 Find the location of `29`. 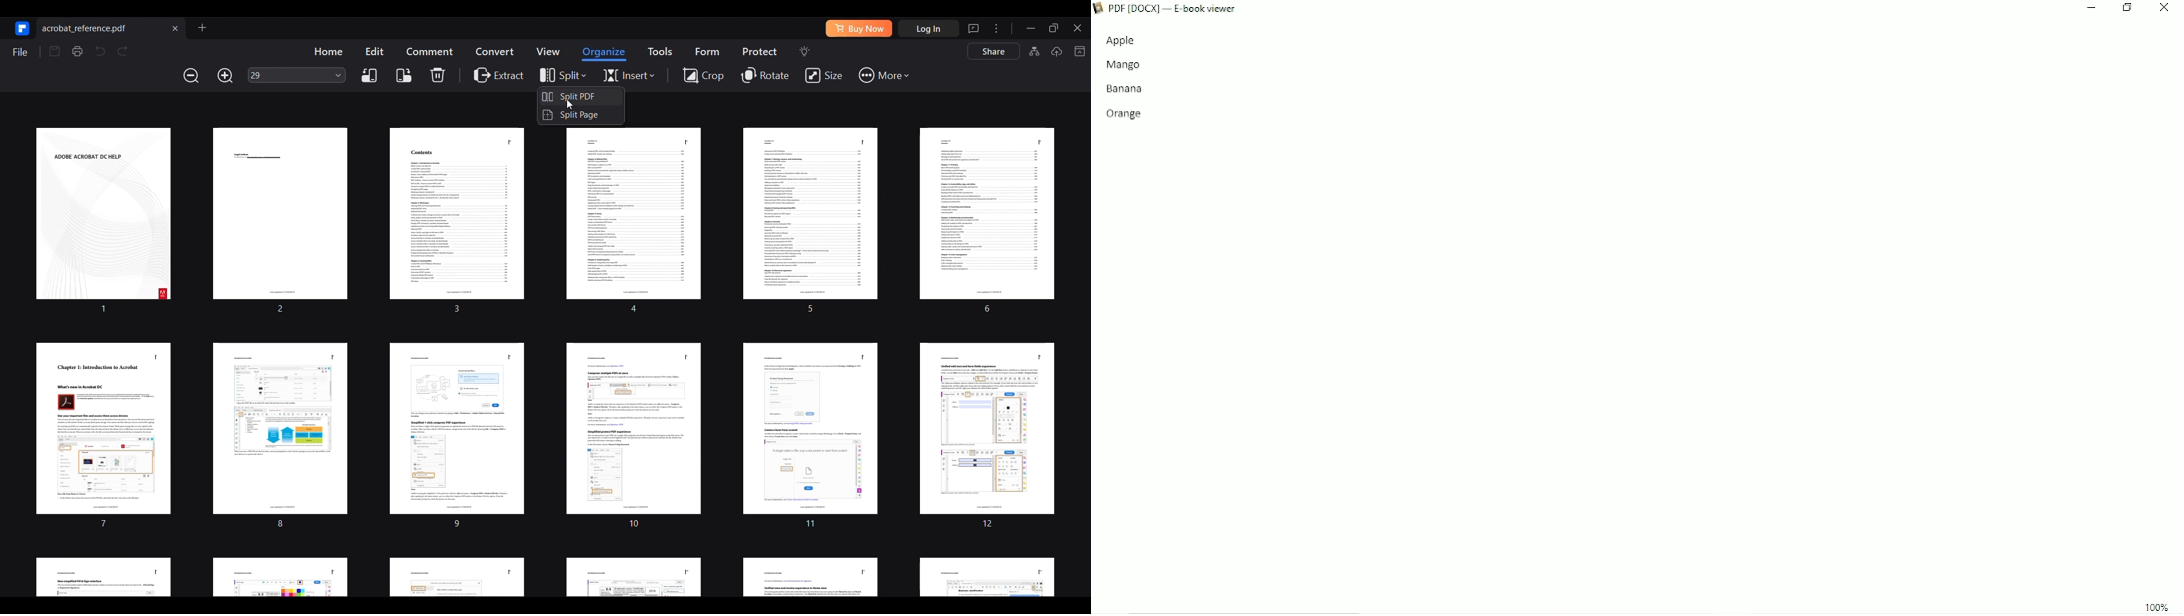

29 is located at coordinates (289, 75).